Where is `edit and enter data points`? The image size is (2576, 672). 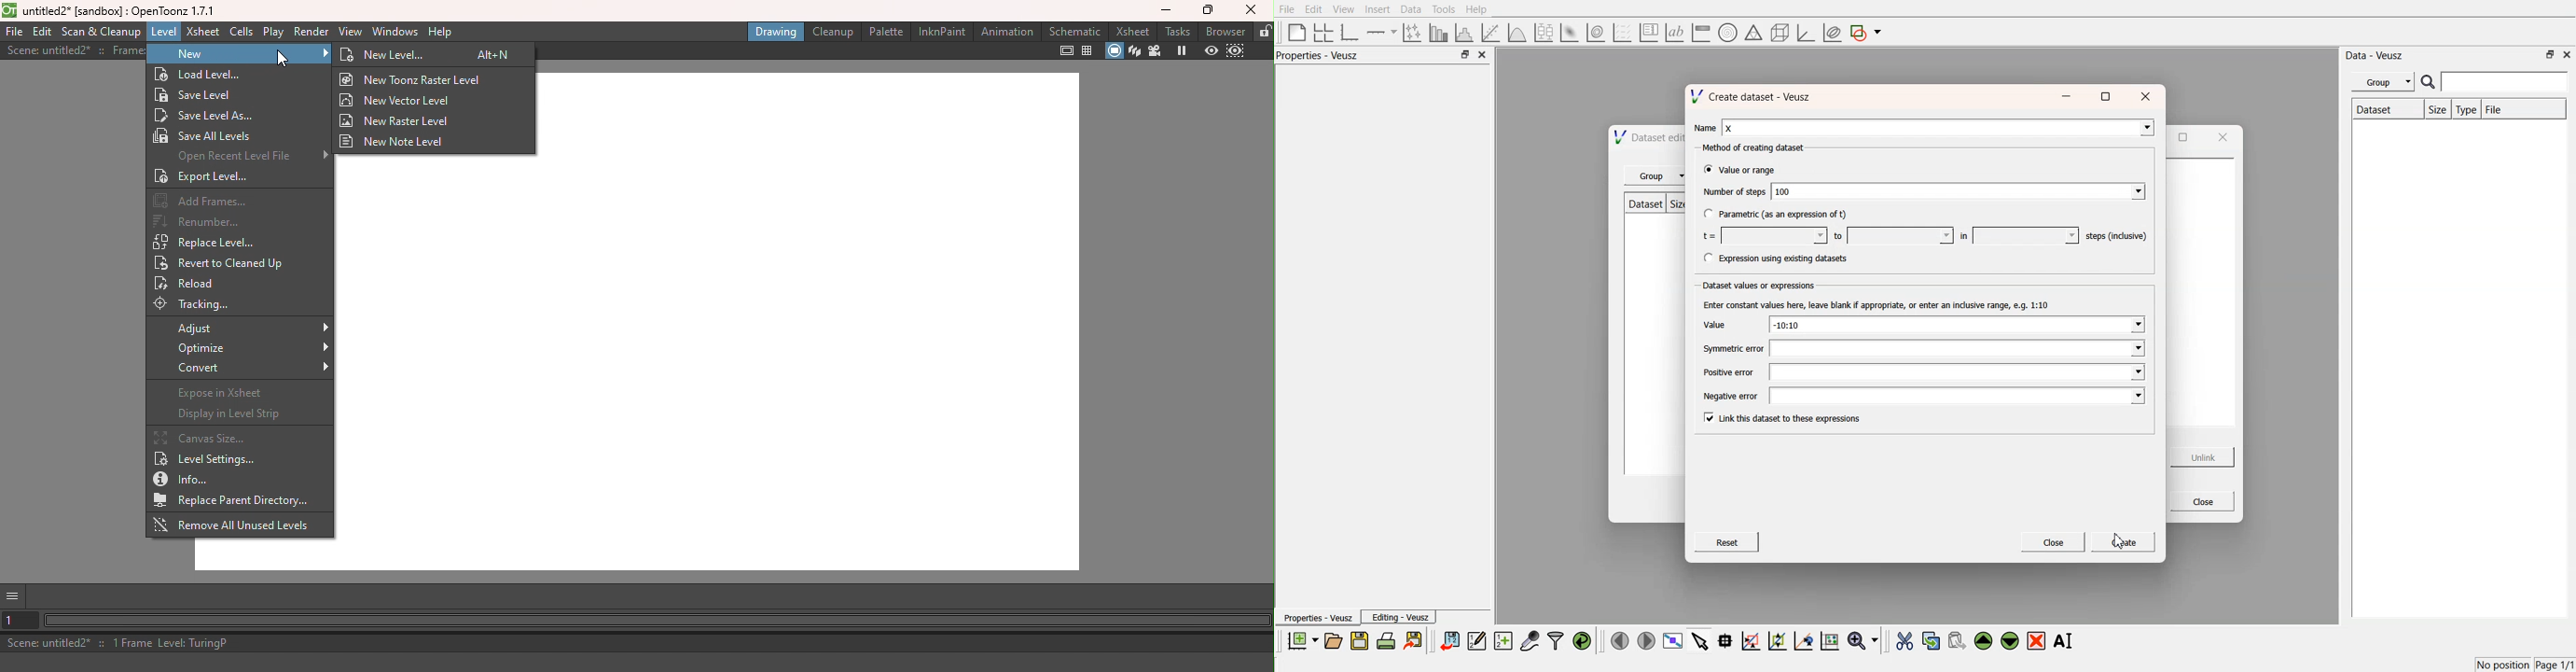
edit and enter data points is located at coordinates (1477, 642).